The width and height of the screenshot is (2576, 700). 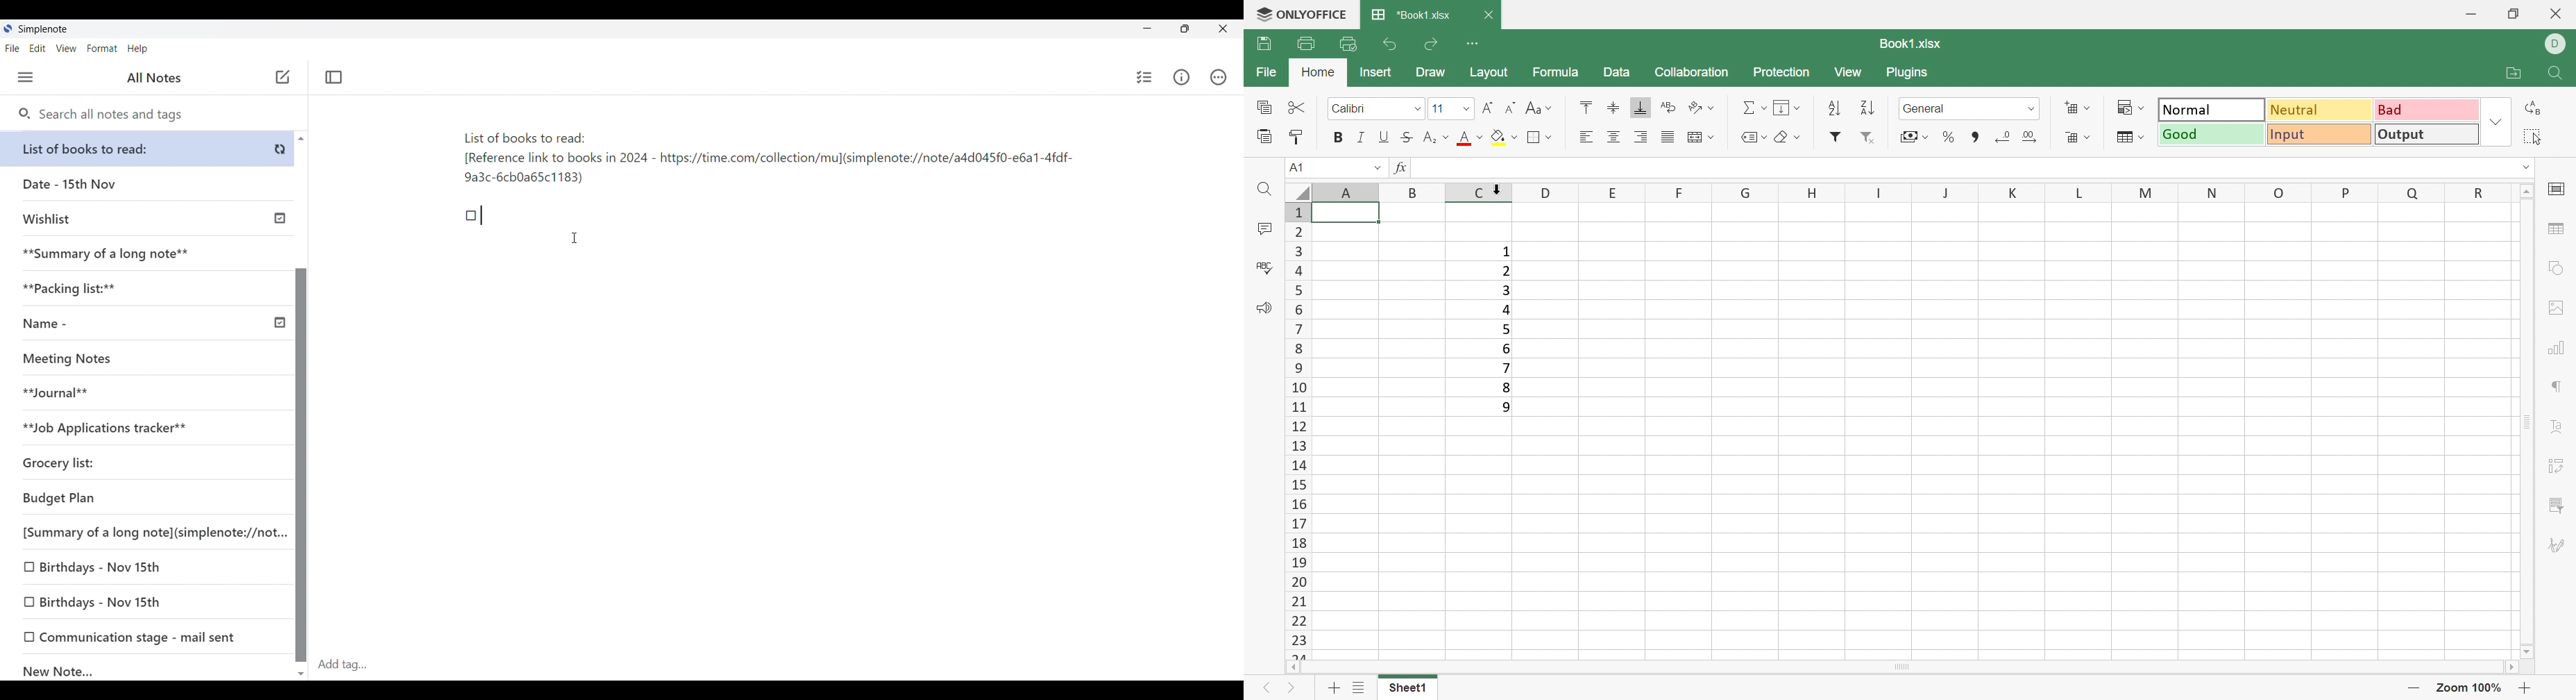 What do you see at coordinates (1376, 74) in the screenshot?
I see `Insert` at bounding box center [1376, 74].